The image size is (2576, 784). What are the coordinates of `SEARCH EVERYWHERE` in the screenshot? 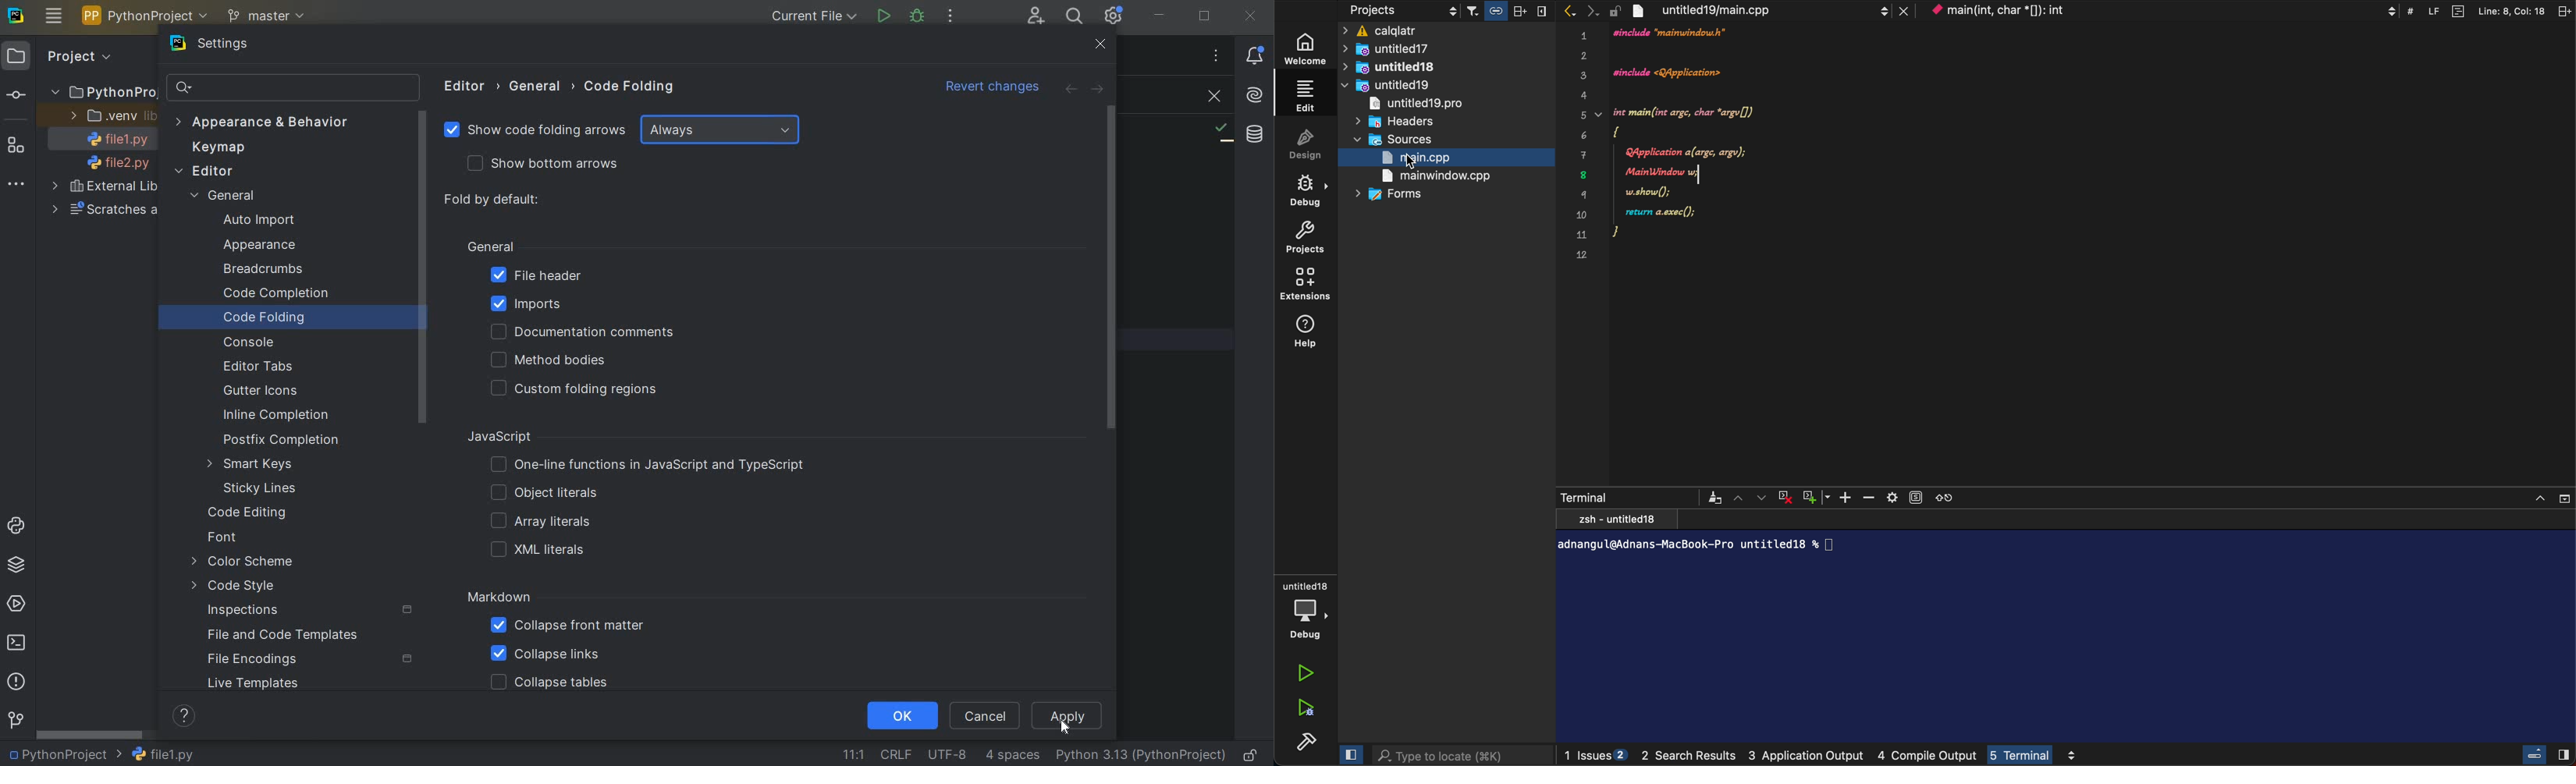 It's located at (1074, 16).